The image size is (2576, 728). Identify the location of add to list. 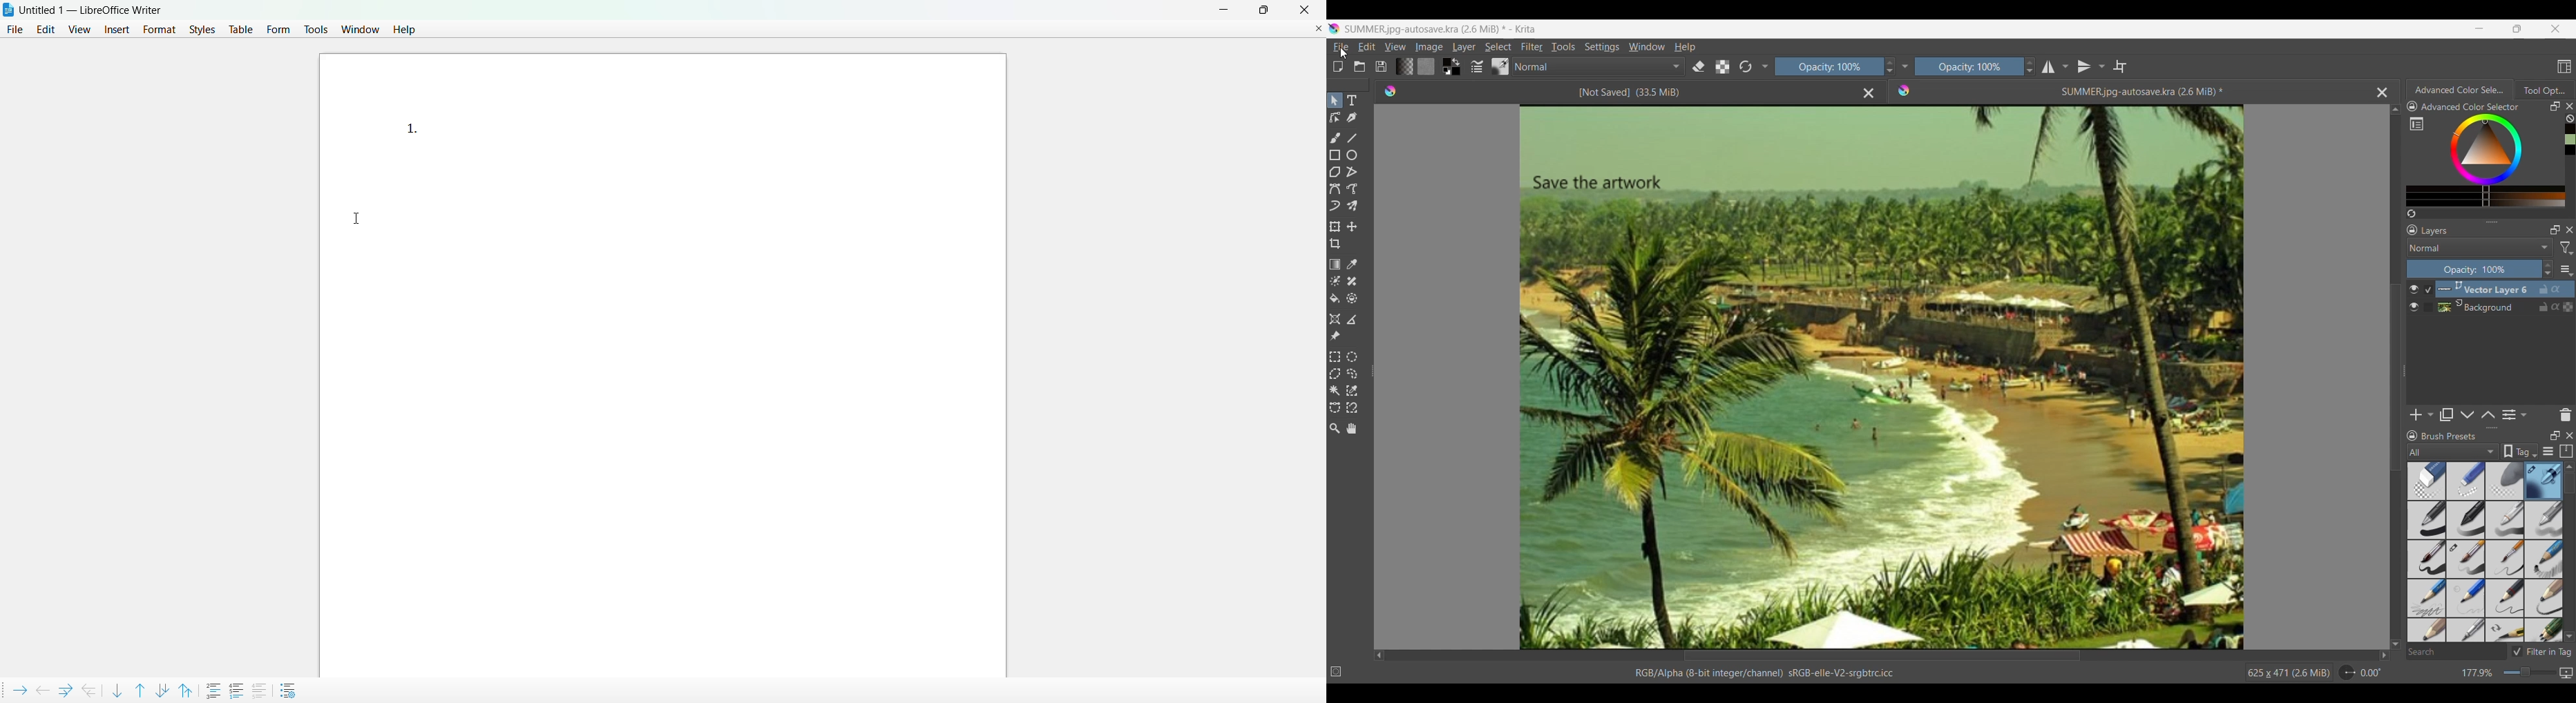
(259, 690).